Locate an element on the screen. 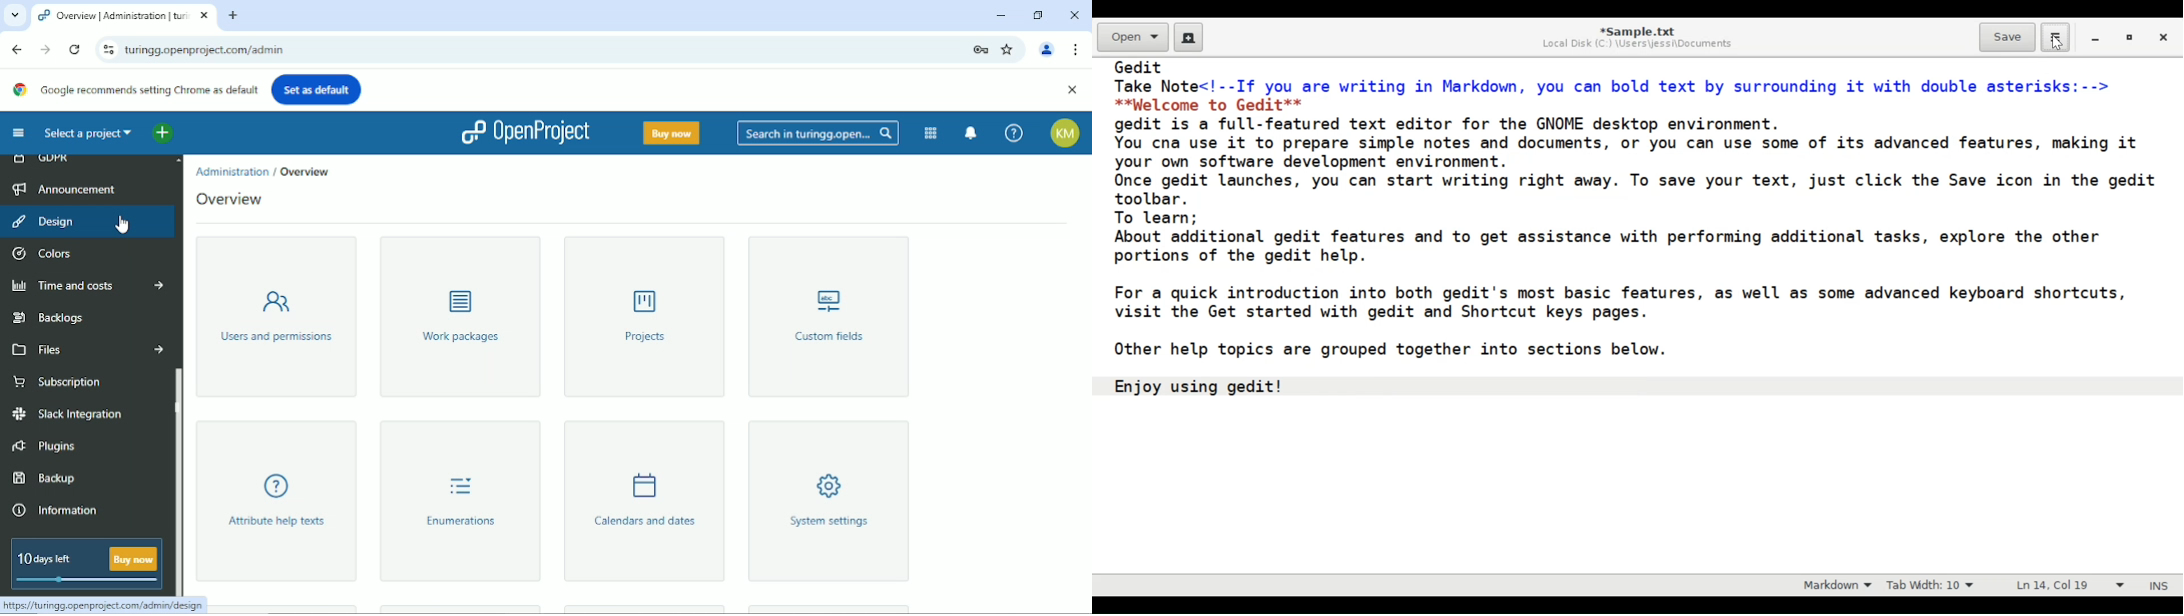  Reload this page is located at coordinates (74, 50).